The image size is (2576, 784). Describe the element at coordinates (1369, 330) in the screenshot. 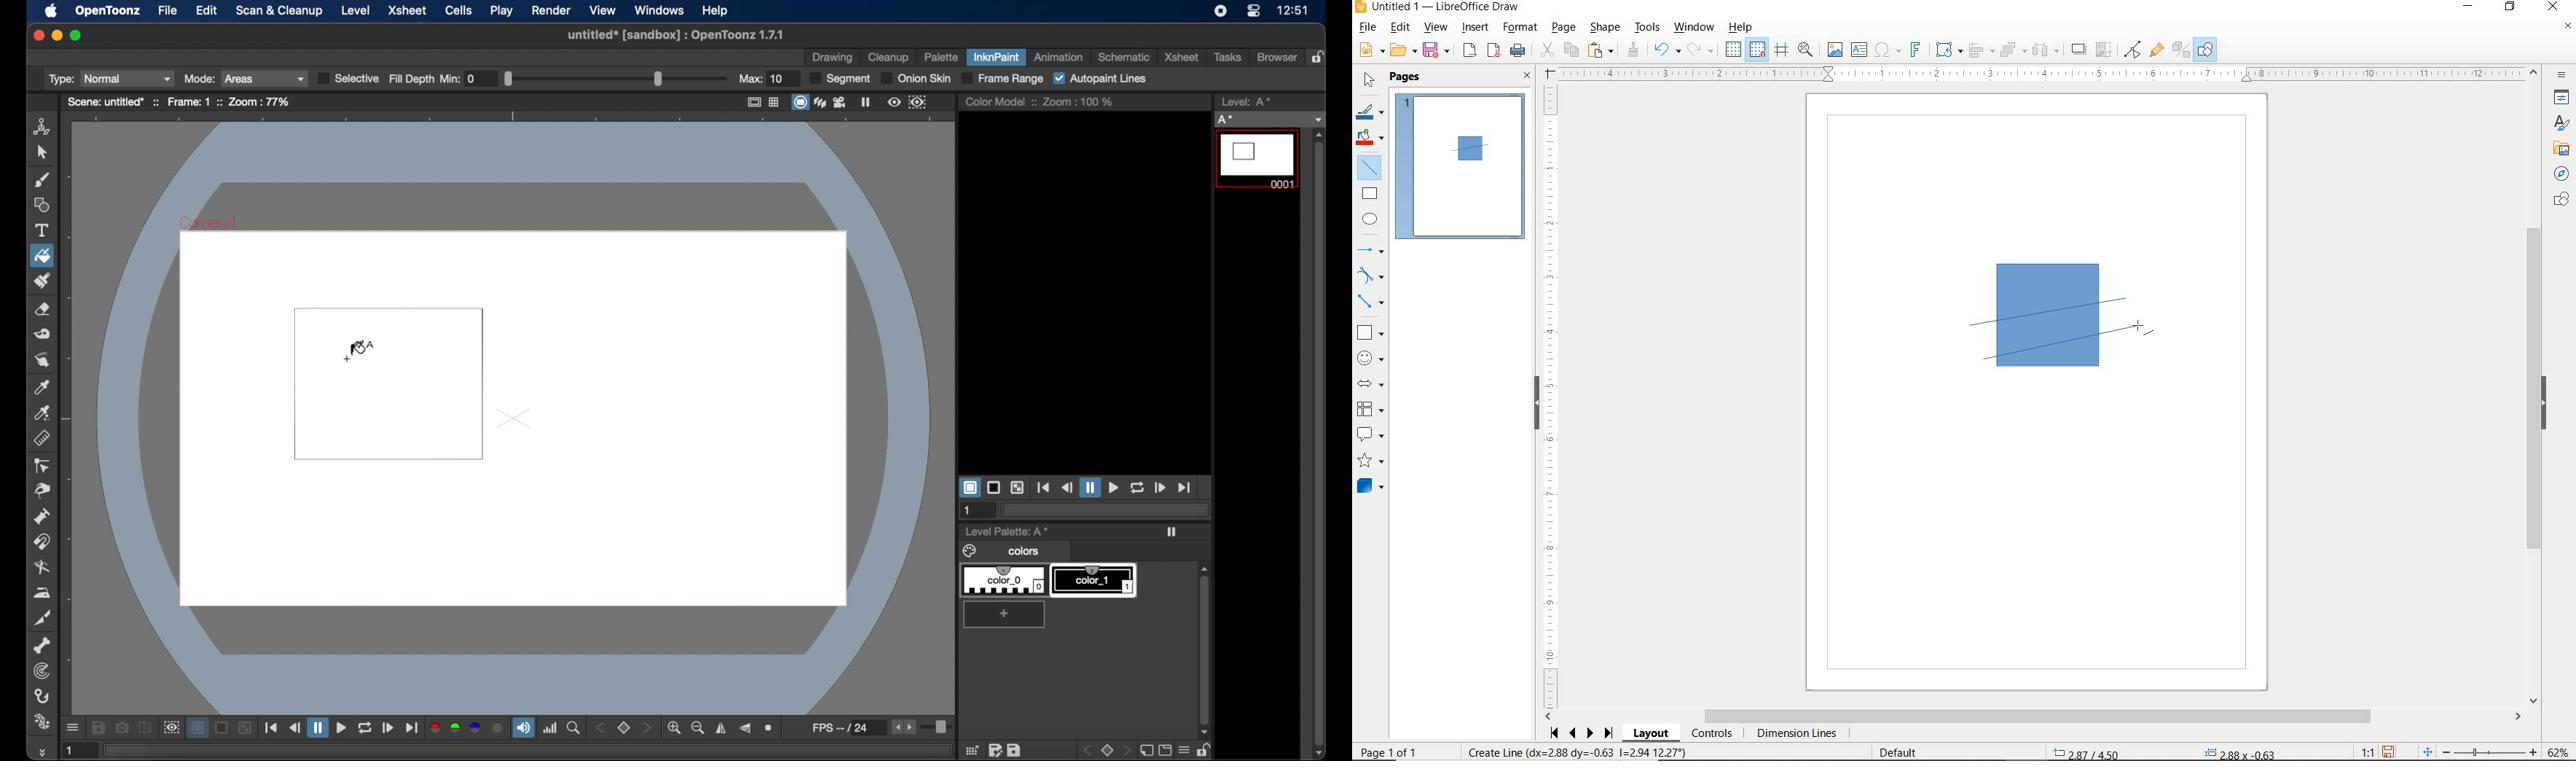

I see `BASIC SHAPES` at that location.